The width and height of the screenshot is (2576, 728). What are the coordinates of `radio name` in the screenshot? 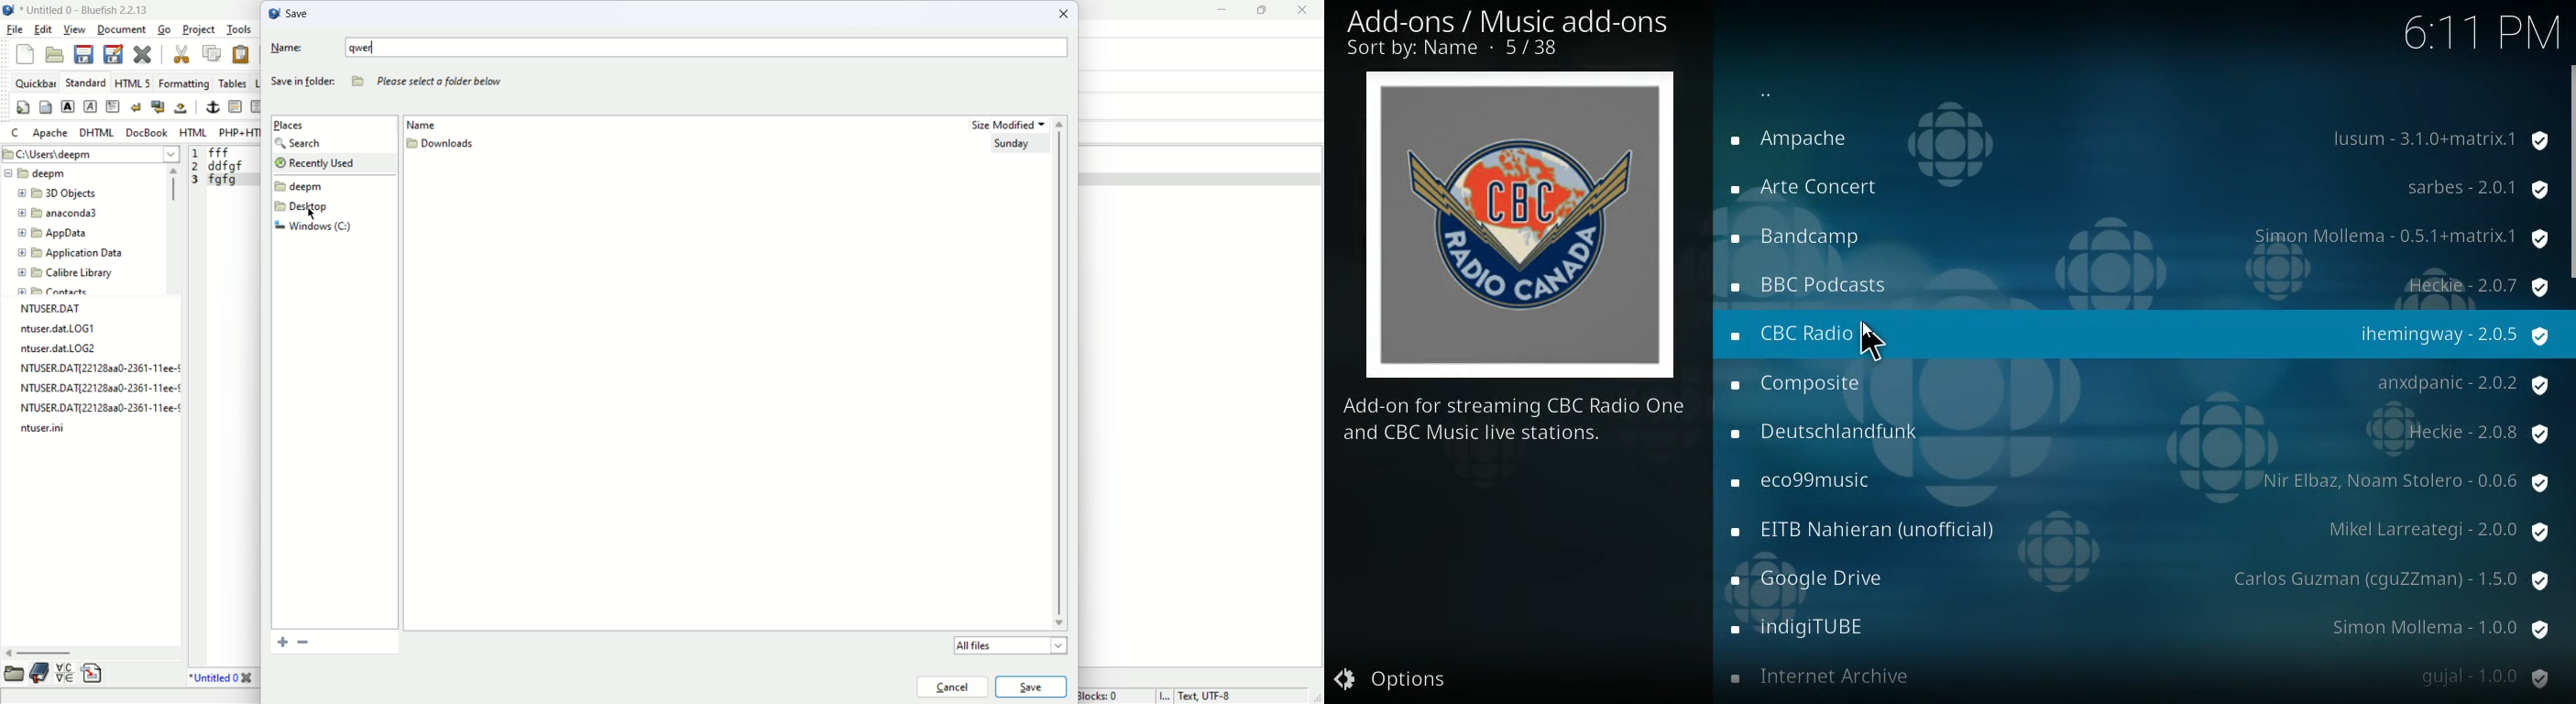 It's located at (1811, 622).